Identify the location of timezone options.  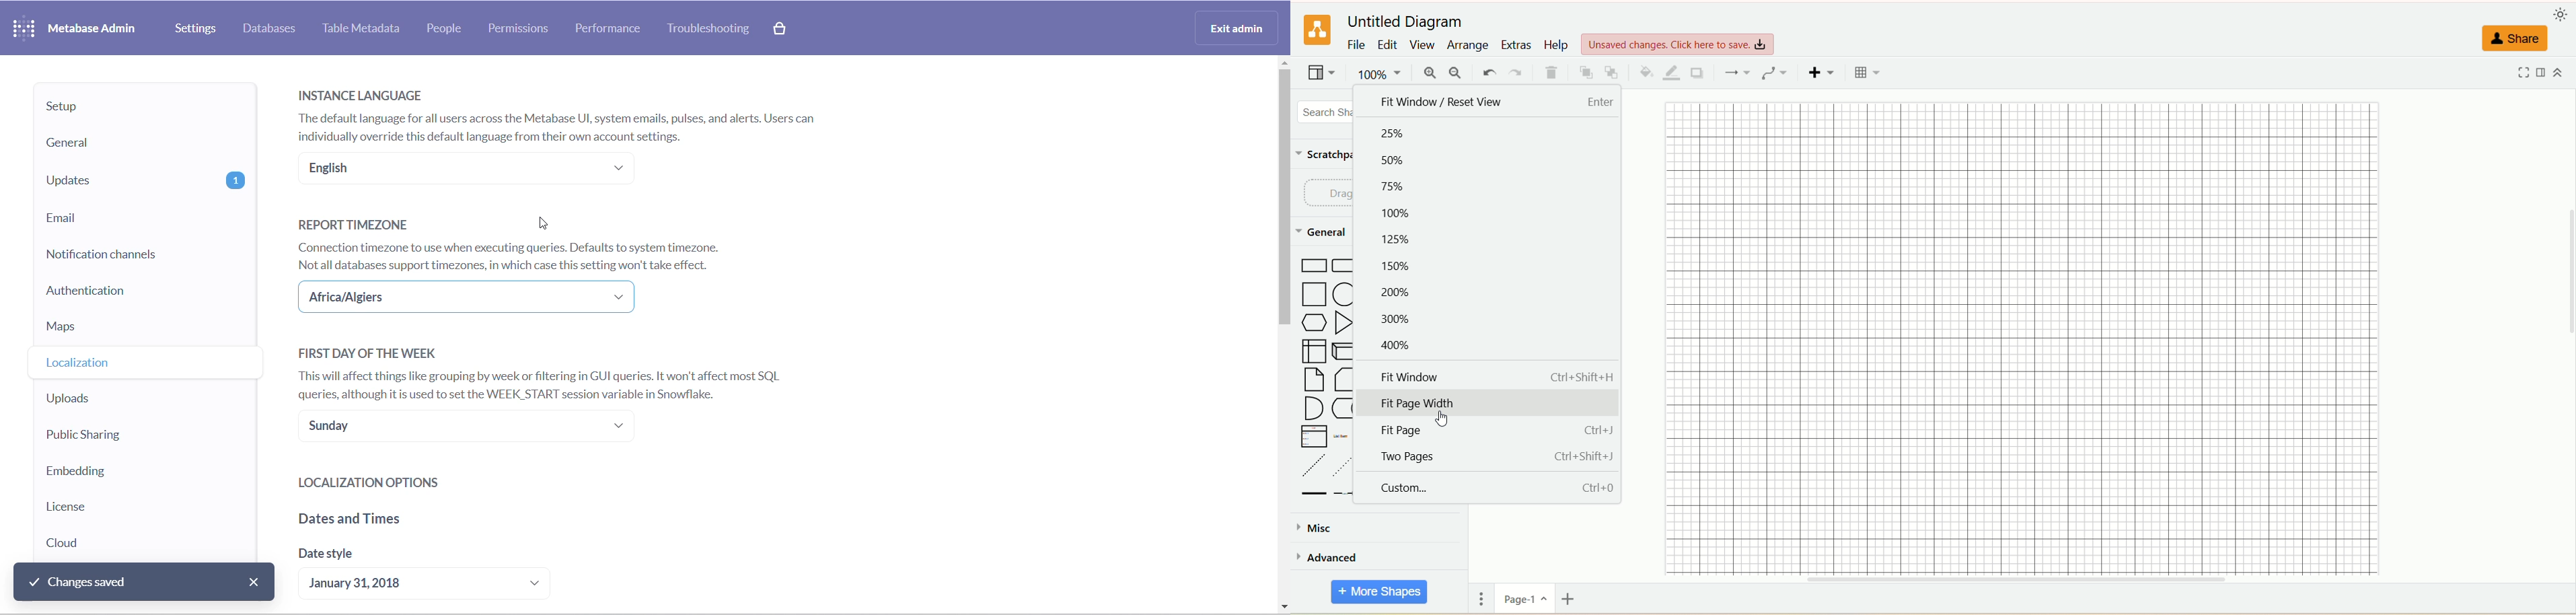
(473, 298).